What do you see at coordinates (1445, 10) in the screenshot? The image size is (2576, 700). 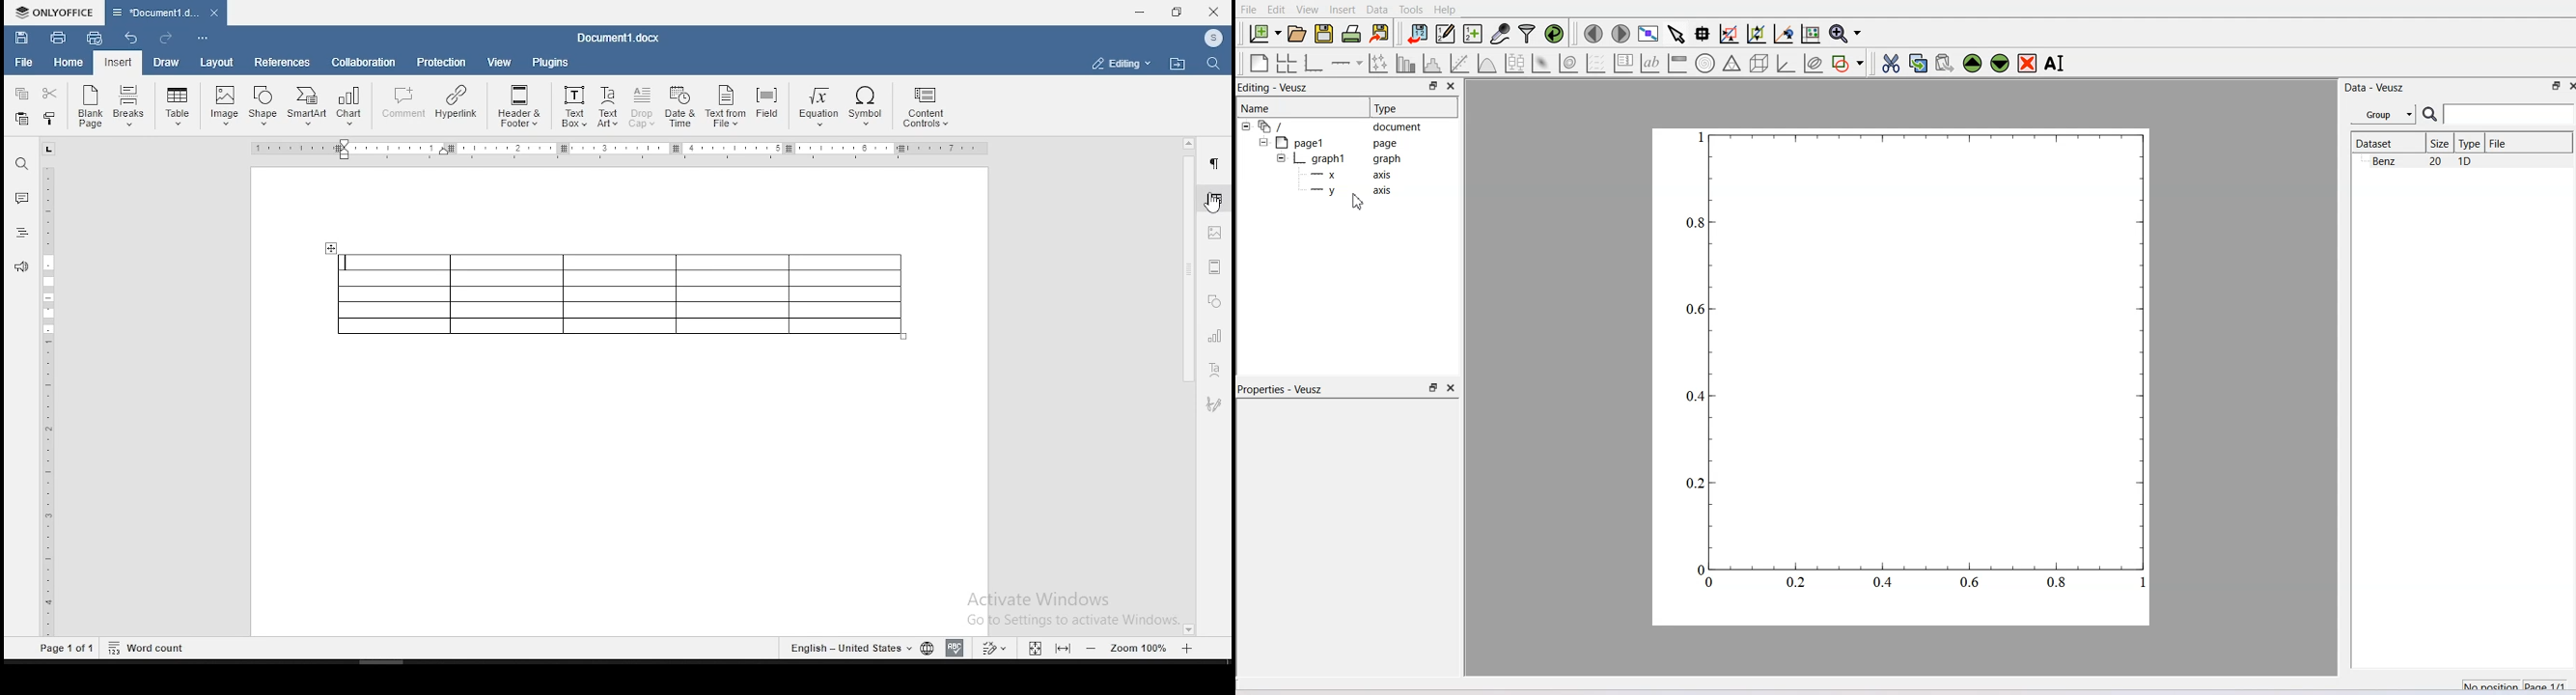 I see `Help` at bounding box center [1445, 10].